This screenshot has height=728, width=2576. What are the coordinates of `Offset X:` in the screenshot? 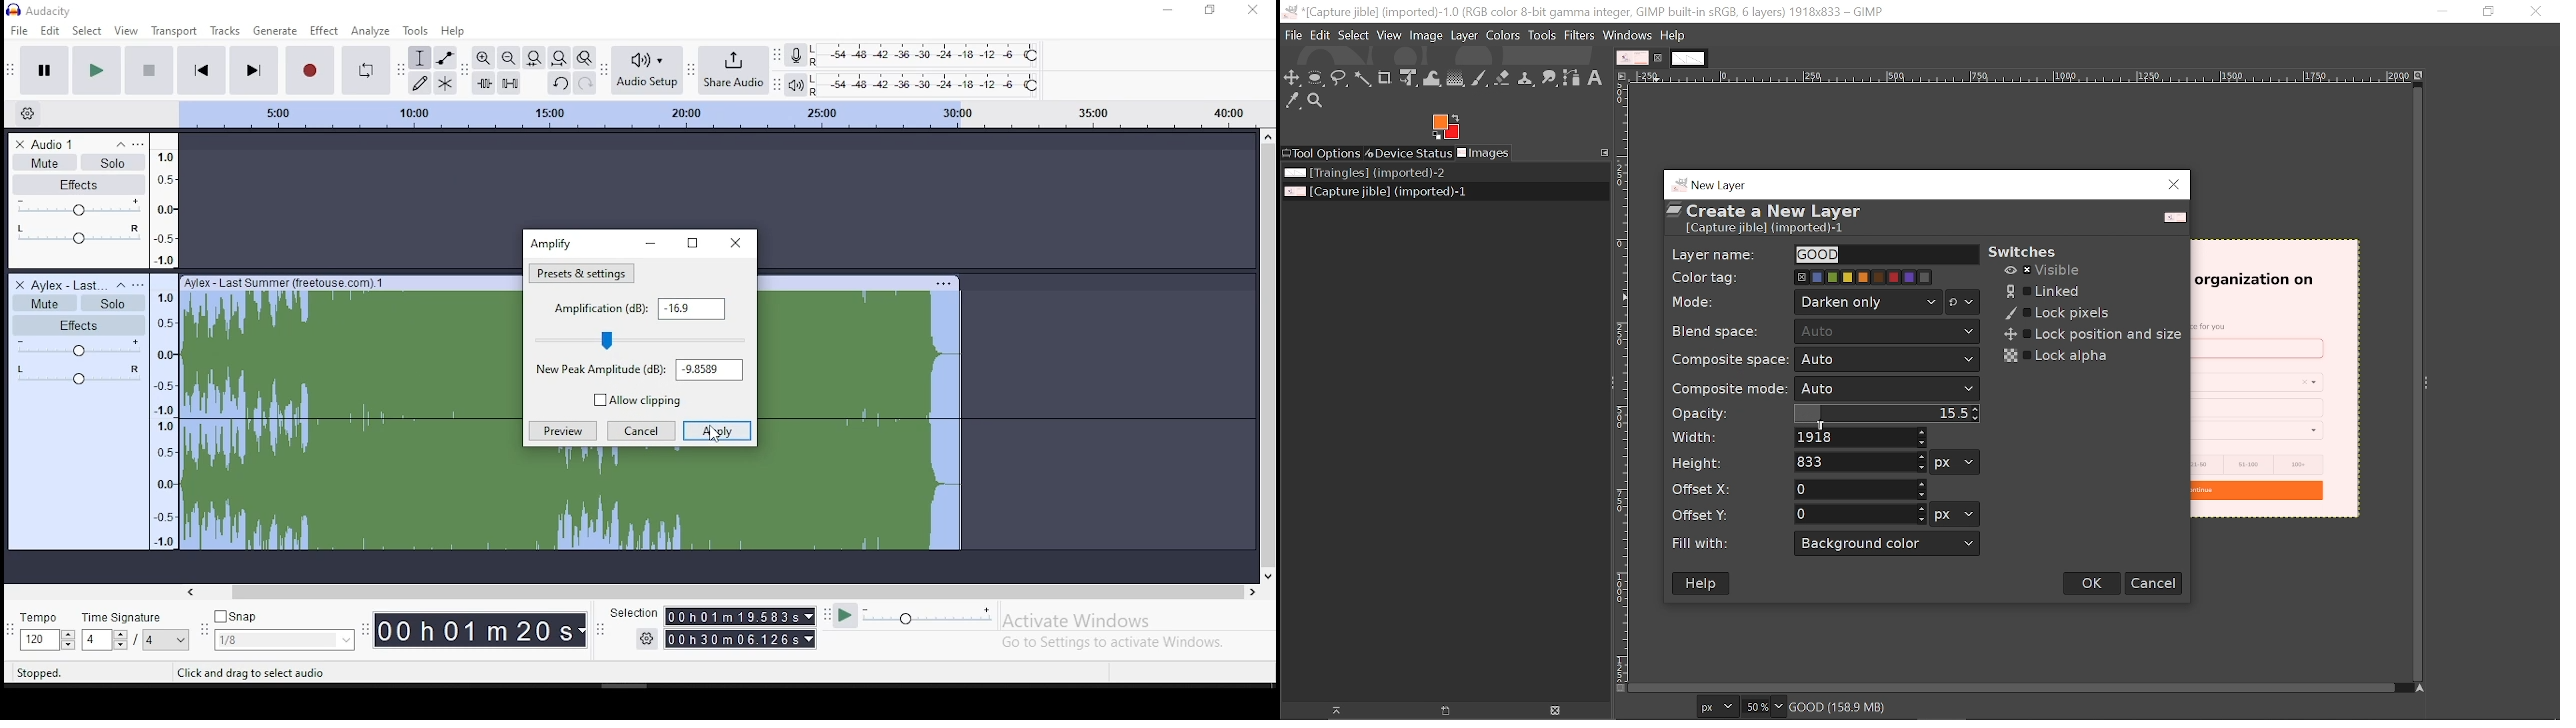 It's located at (1703, 489).